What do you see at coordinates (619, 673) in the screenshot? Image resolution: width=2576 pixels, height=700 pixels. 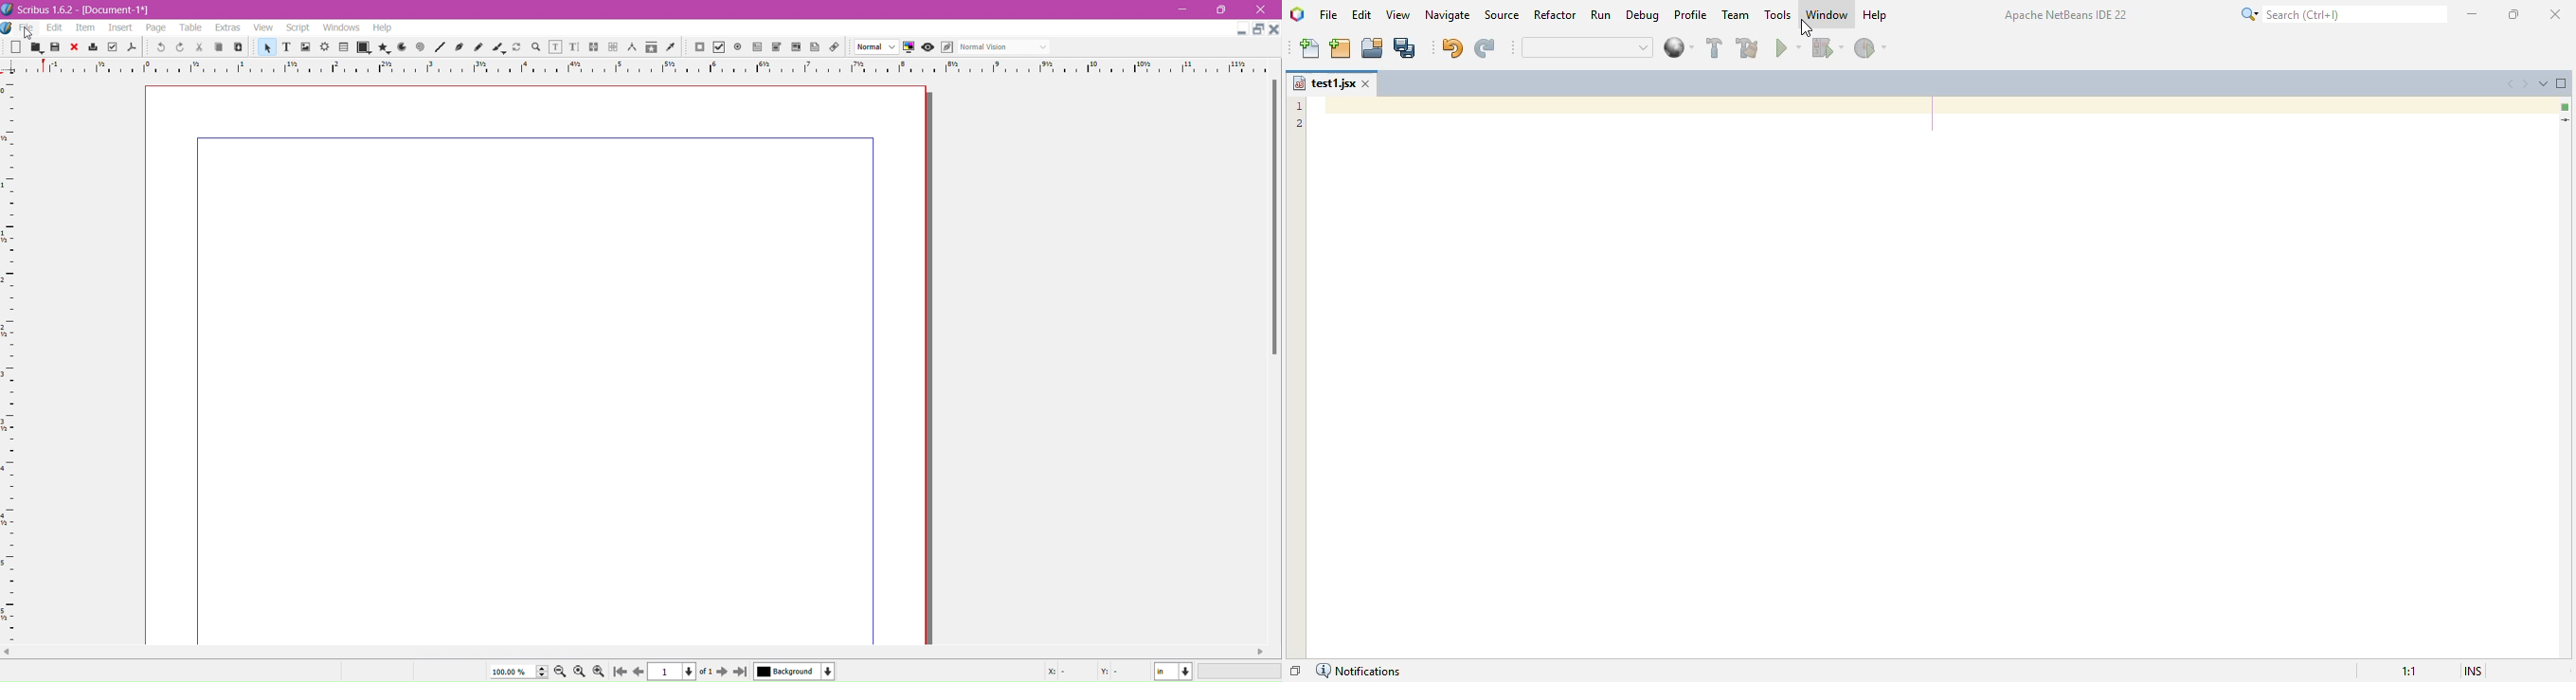 I see `go to start page` at bounding box center [619, 673].